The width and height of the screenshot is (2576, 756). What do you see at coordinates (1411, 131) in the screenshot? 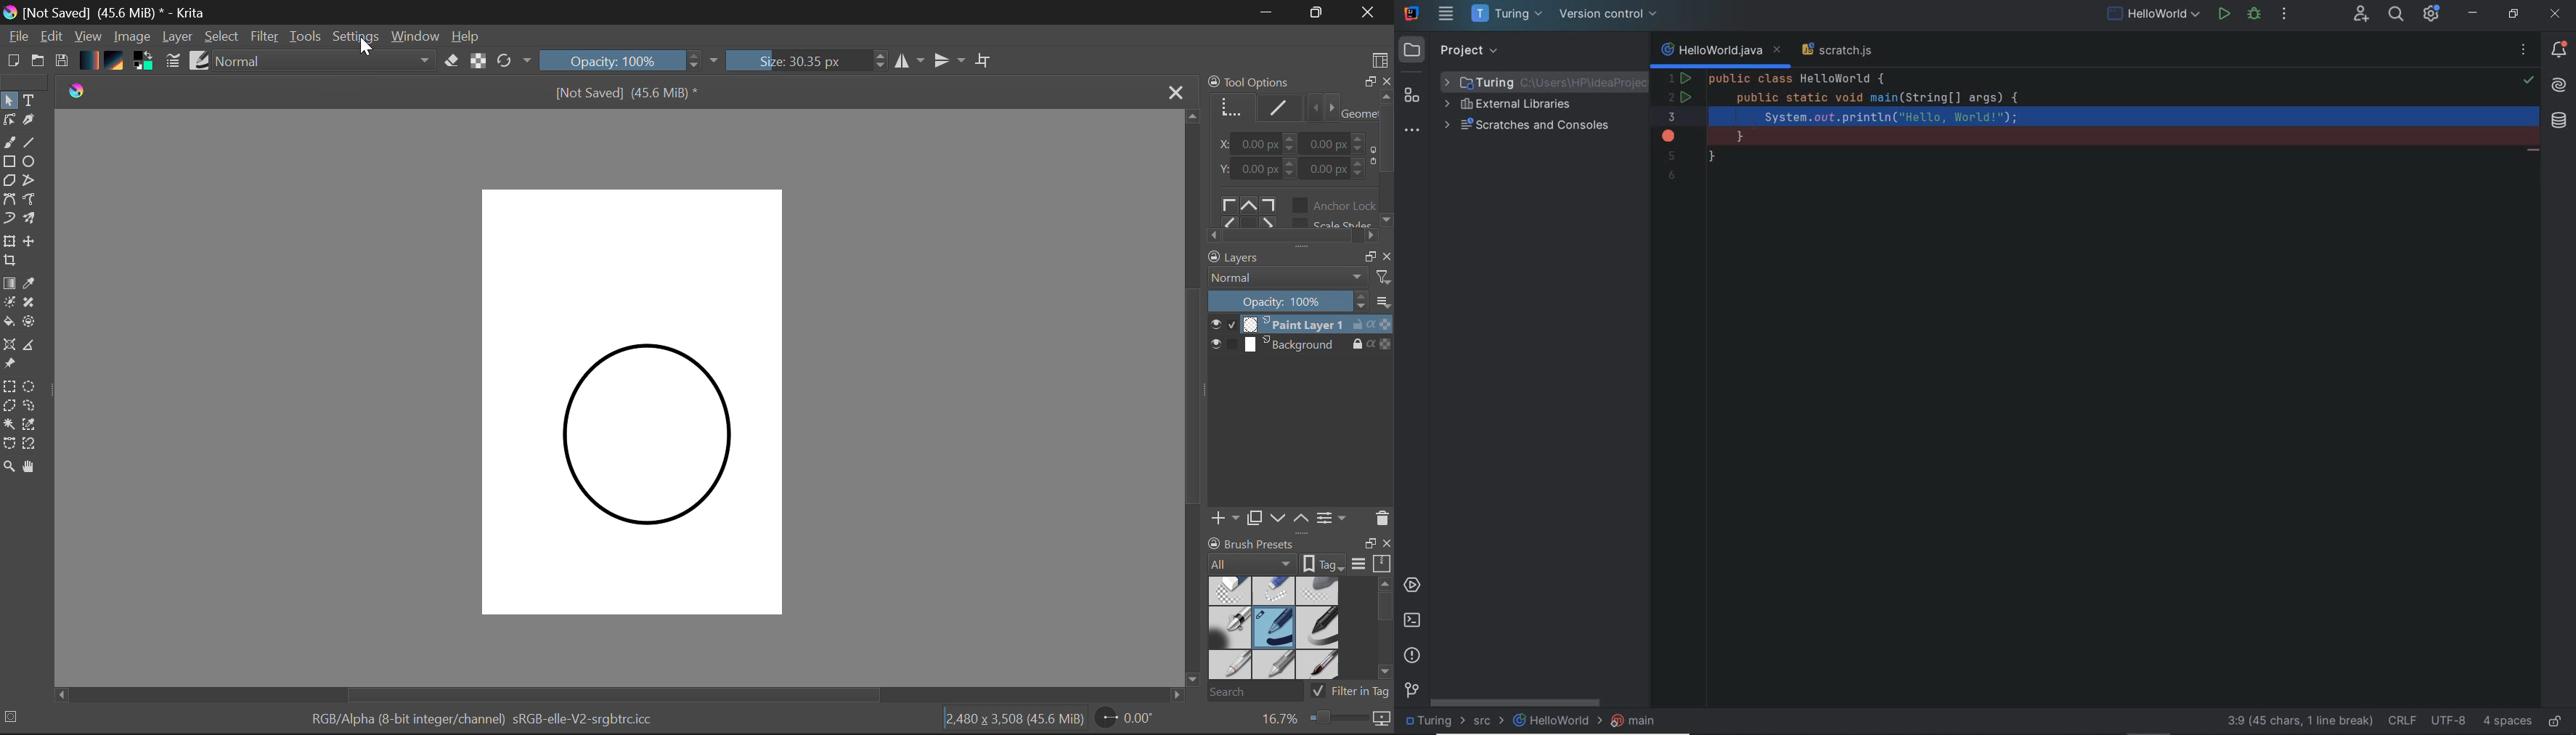
I see `more tool windows` at bounding box center [1411, 131].